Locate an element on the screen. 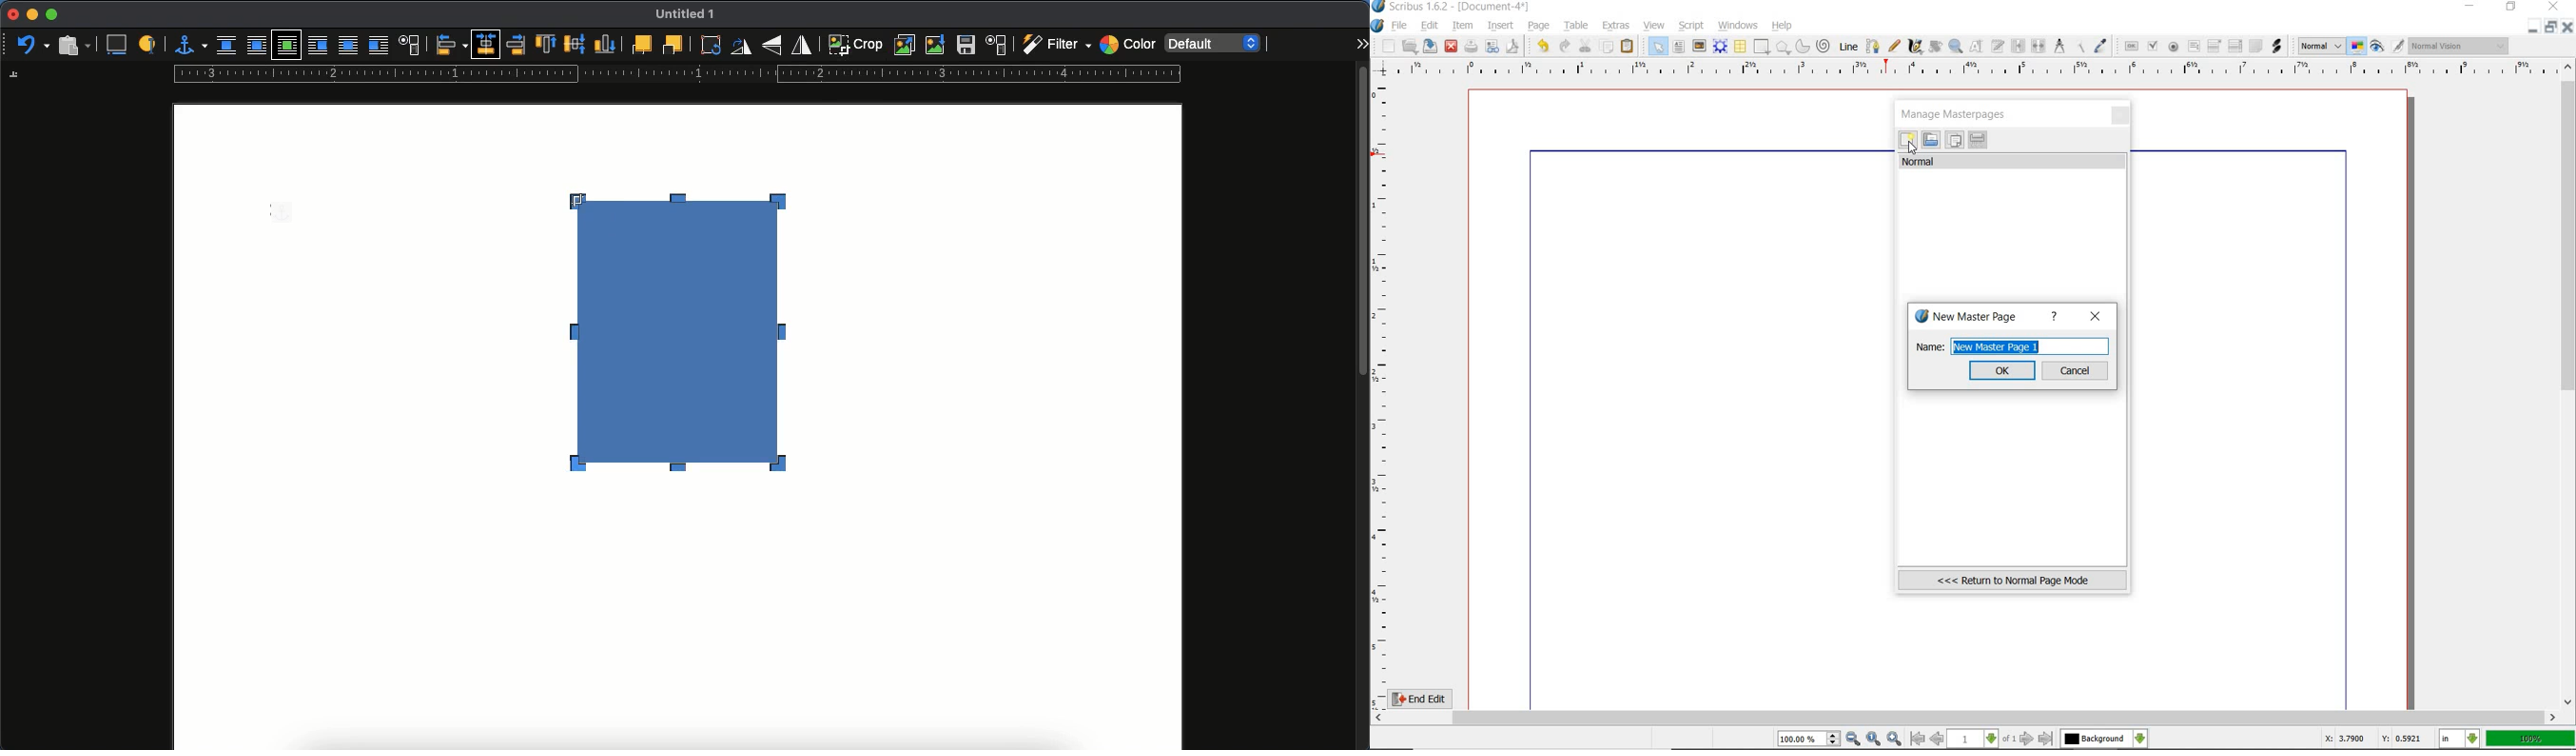 The width and height of the screenshot is (2576, 756). copy item properties is located at coordinates (2081, 45).